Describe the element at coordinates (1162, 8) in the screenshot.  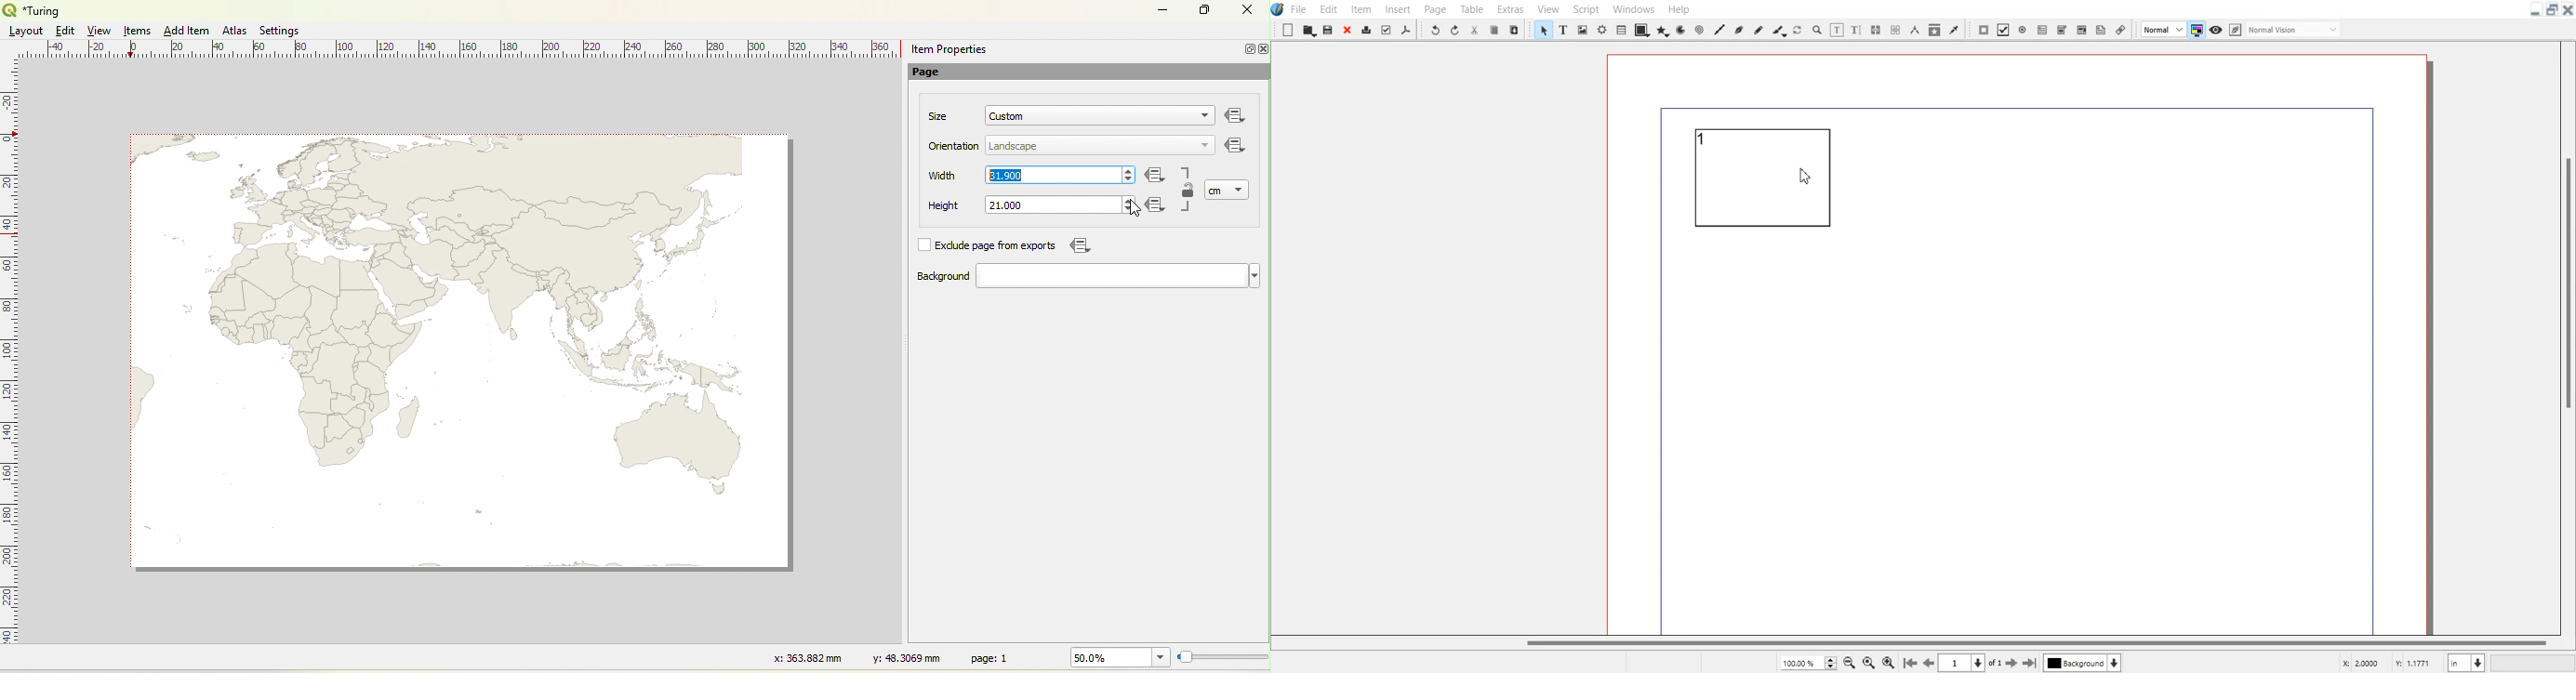
I see `Minimize` at that location.